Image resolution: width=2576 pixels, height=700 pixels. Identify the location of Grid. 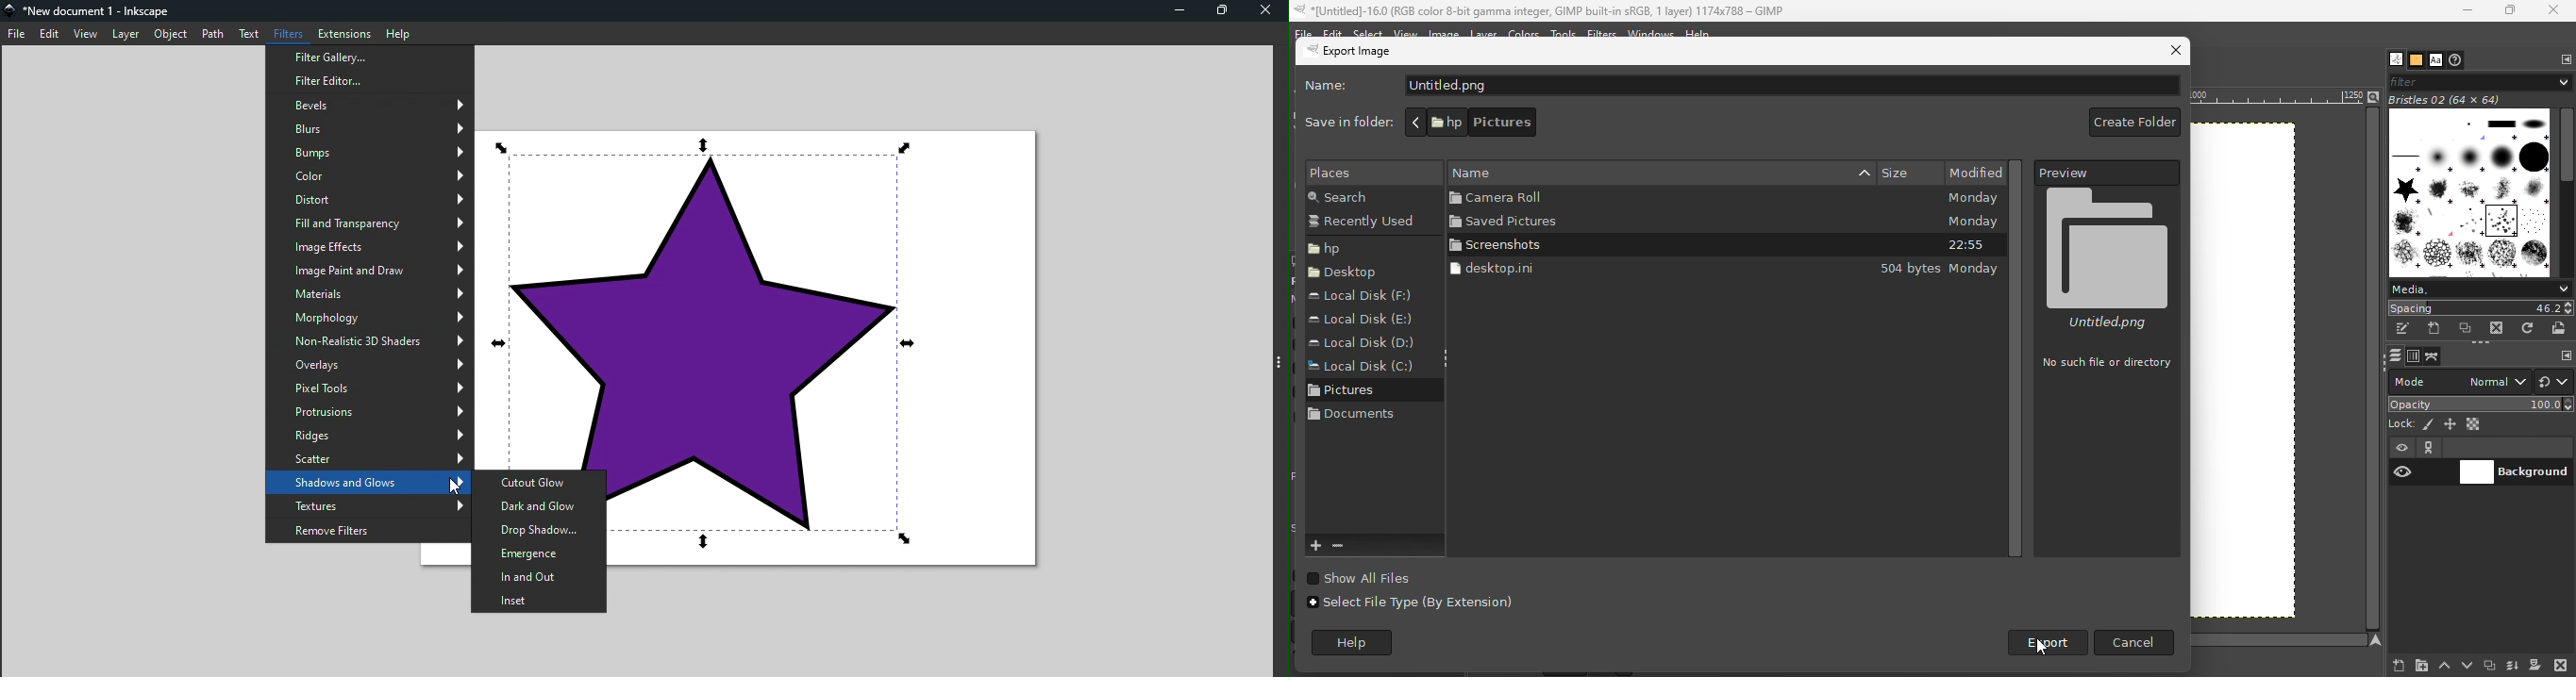
(2261, 376).